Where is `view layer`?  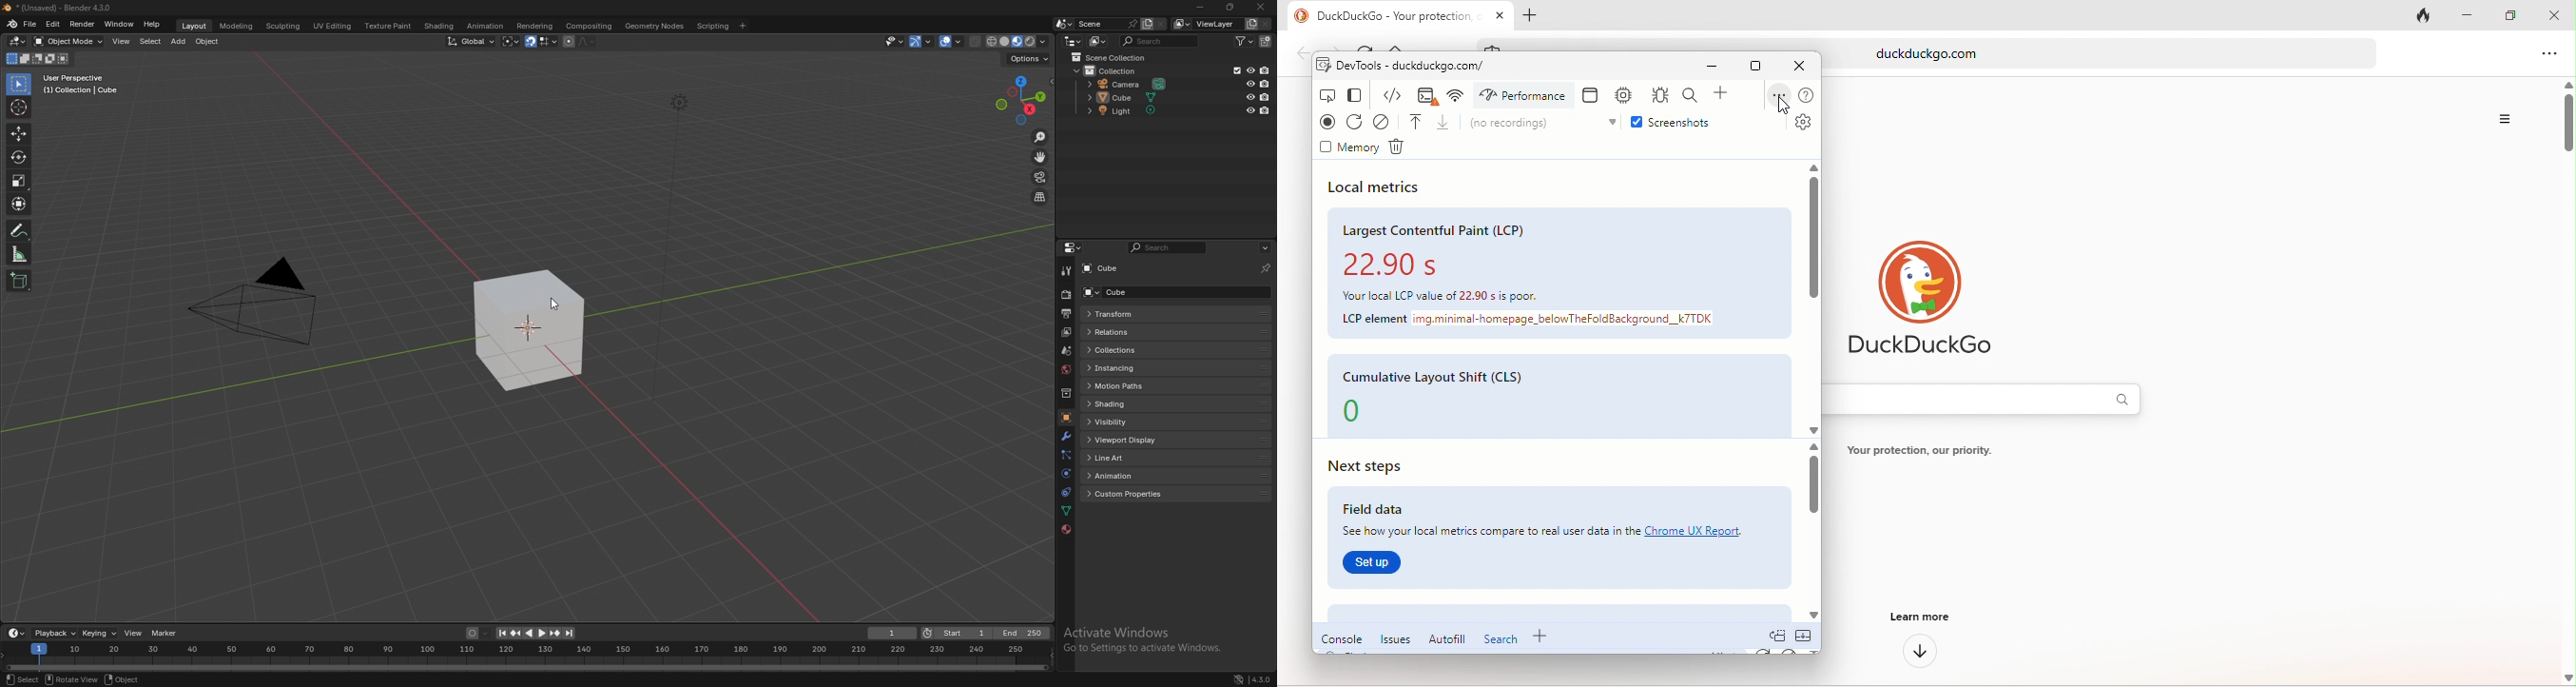
view layer is located at coordinates (1208, 24).